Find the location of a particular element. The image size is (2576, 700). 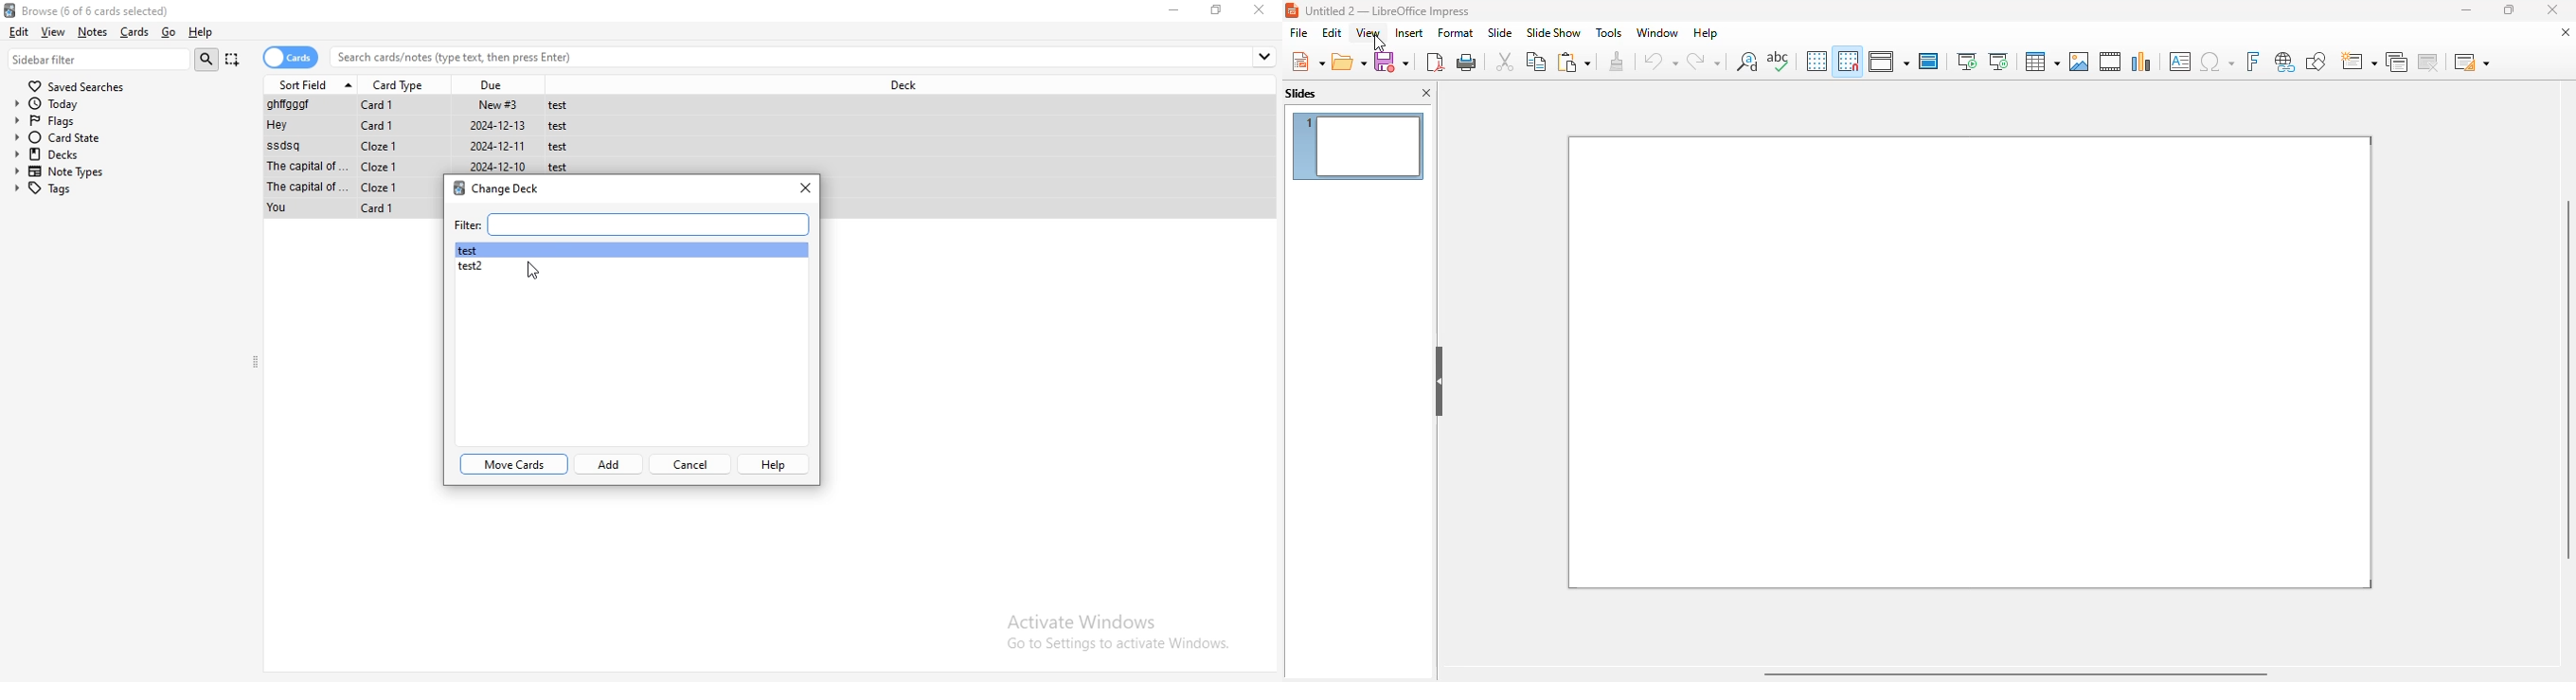

display views is located at coordinates (1888, 61).